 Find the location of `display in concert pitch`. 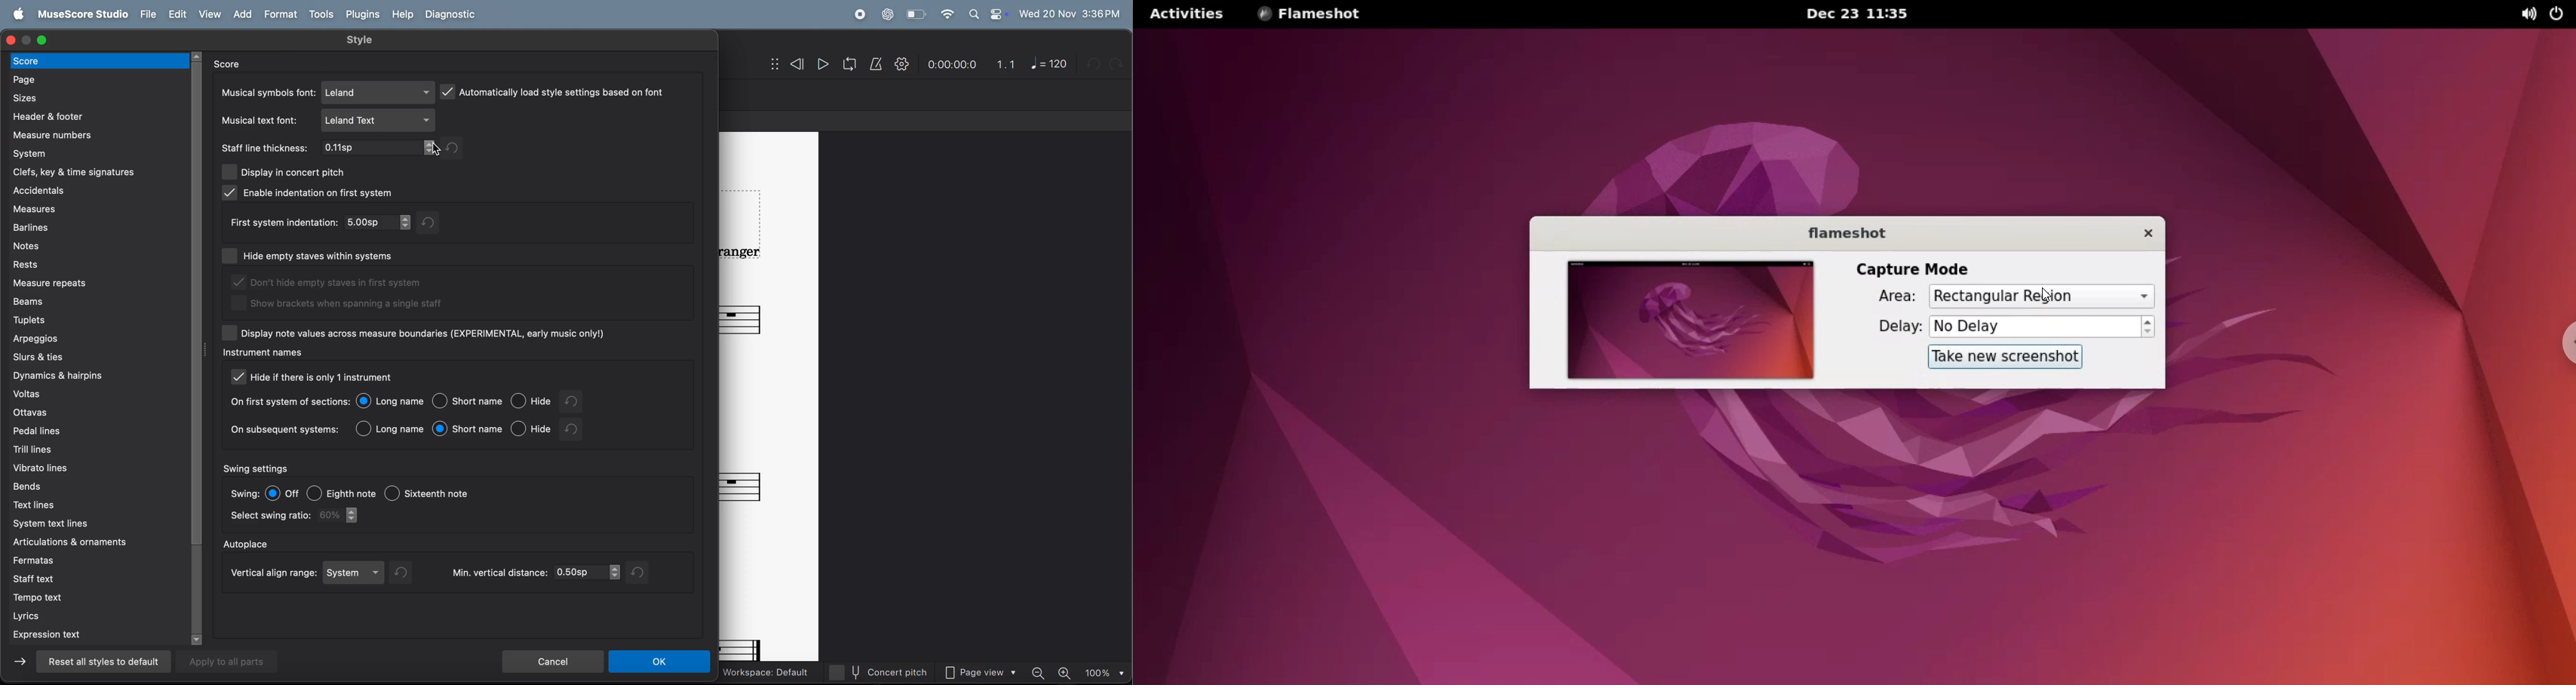

display in concert pitch is located at coordinates (285, 171).